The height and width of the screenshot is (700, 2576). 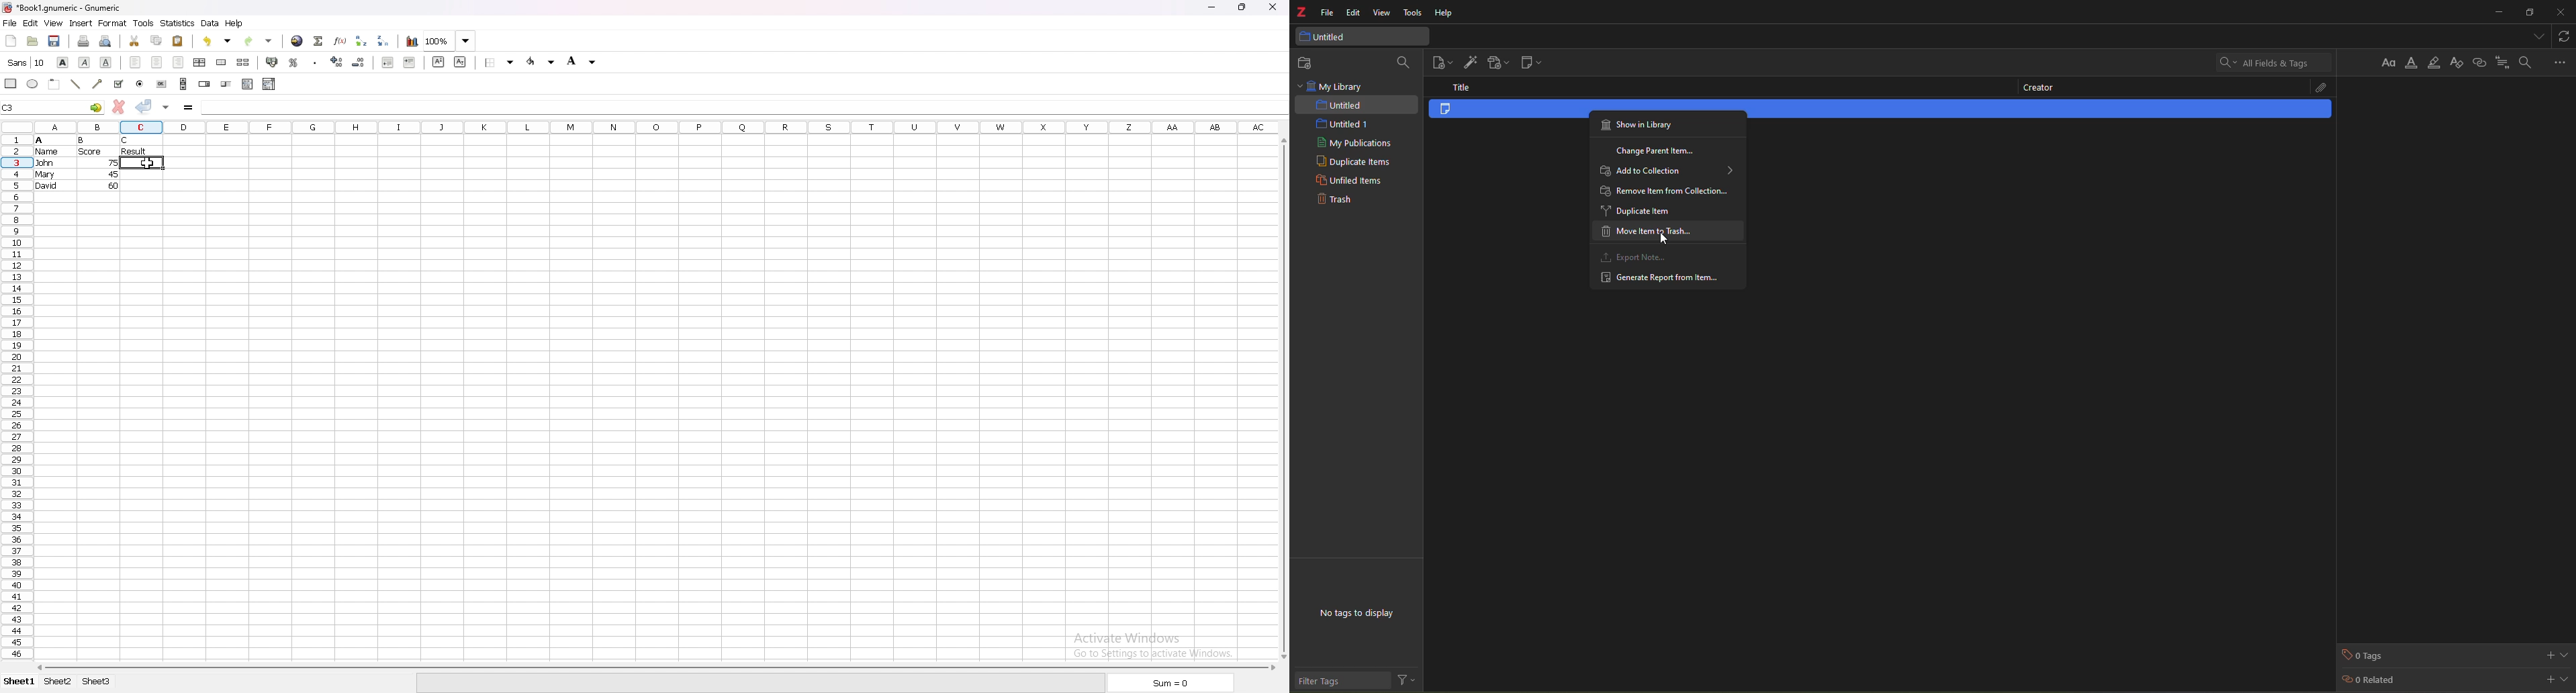 What do you see at coordinates (40, 140) in the screenshot?
I see `a` at bounding box center [40, 140].